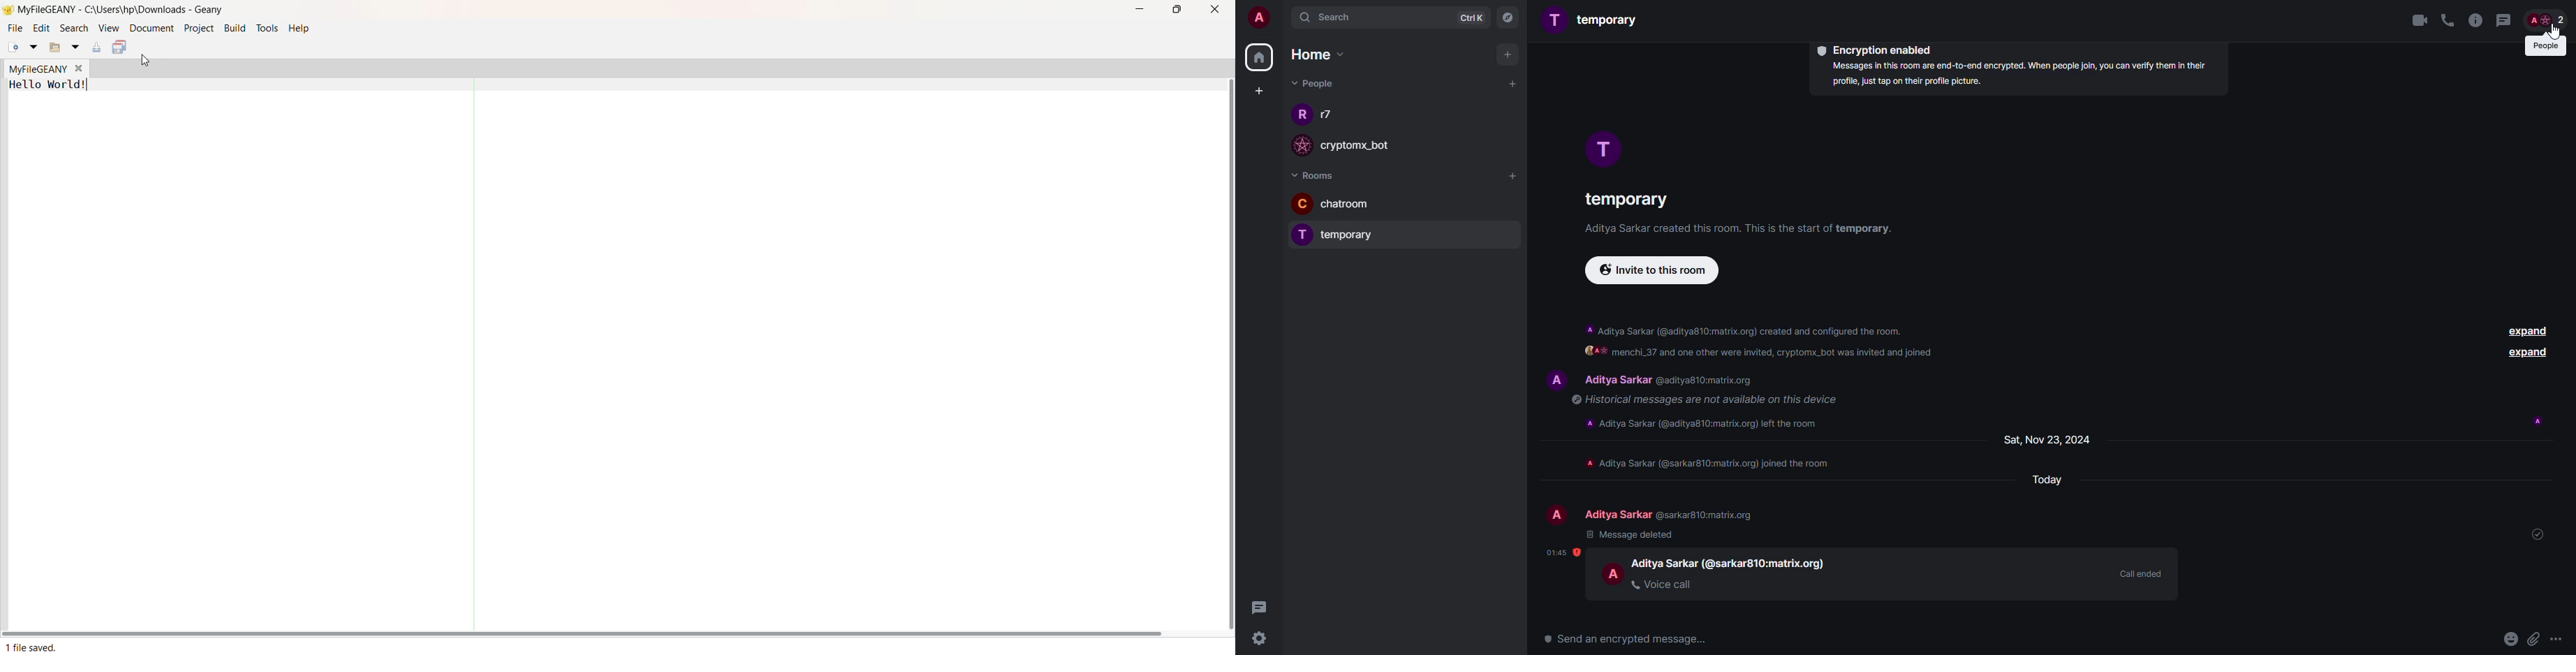 The height and width of the screenshot is (672, 2576). What do you see at coordinates (1316, 53) in the screenshot?
I see `home` at bounding box center [1316, 53].